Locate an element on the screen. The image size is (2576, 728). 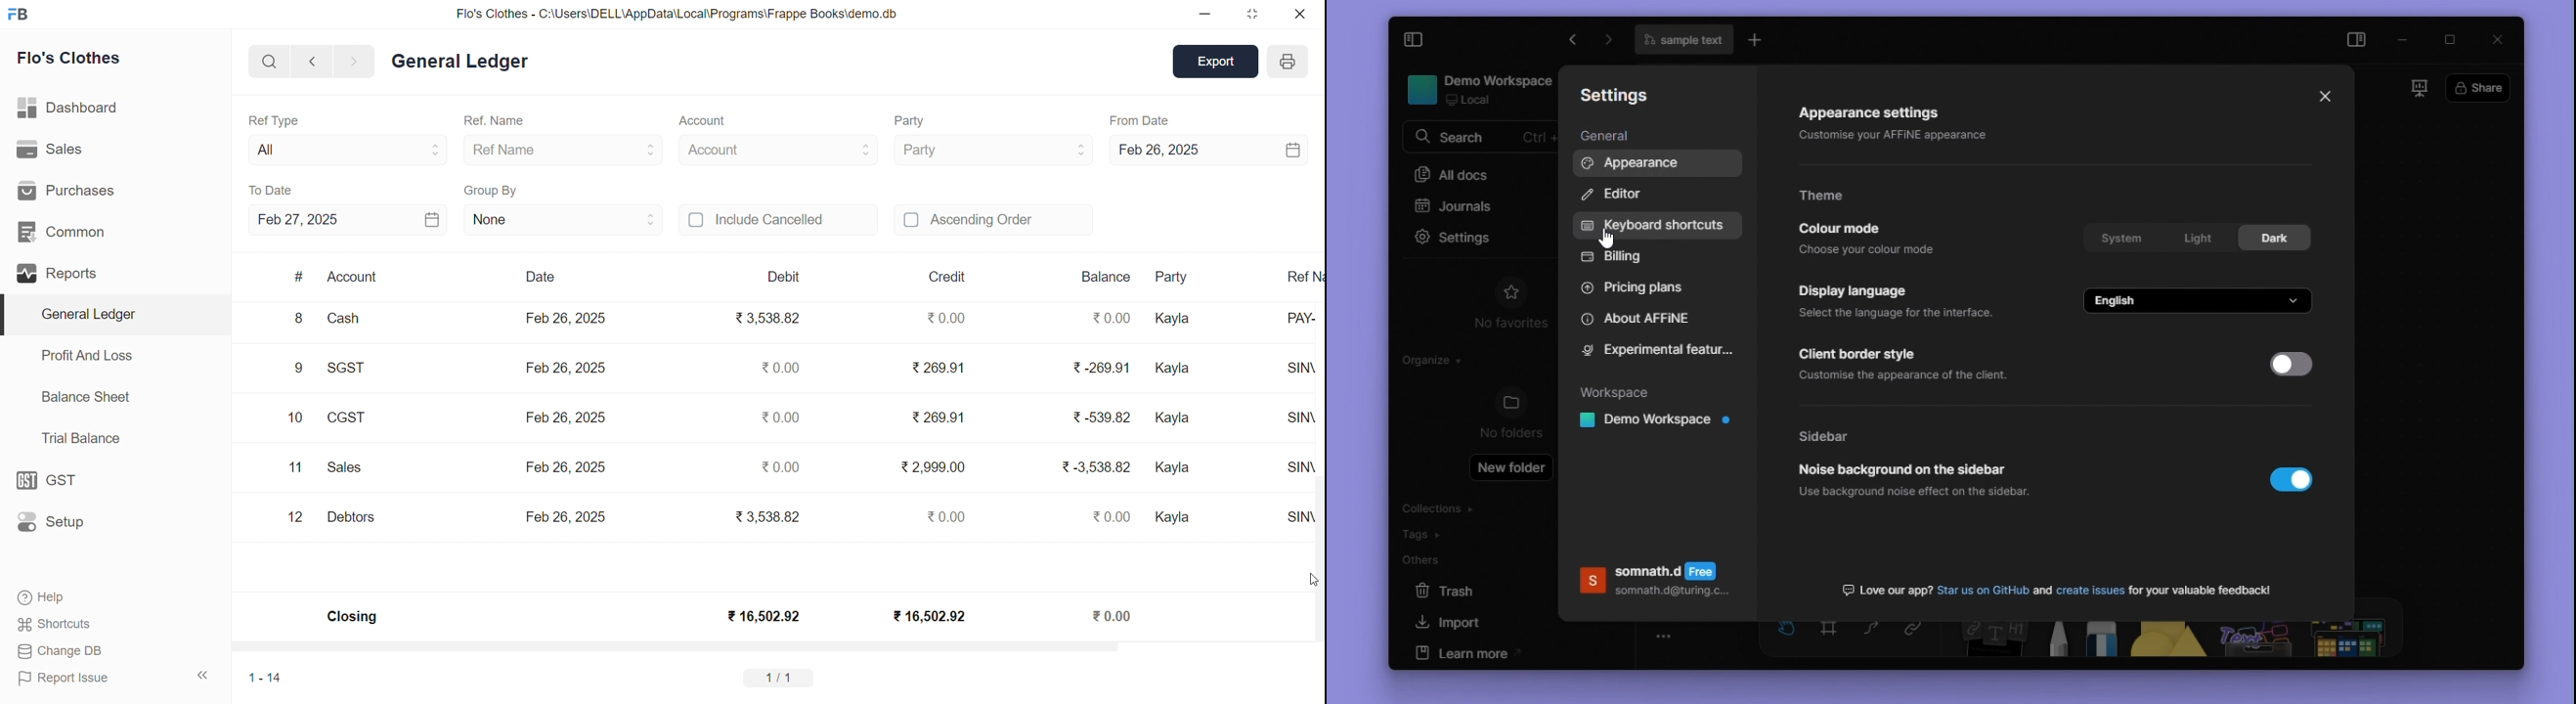
To Date is located at coordinates (272, 190).